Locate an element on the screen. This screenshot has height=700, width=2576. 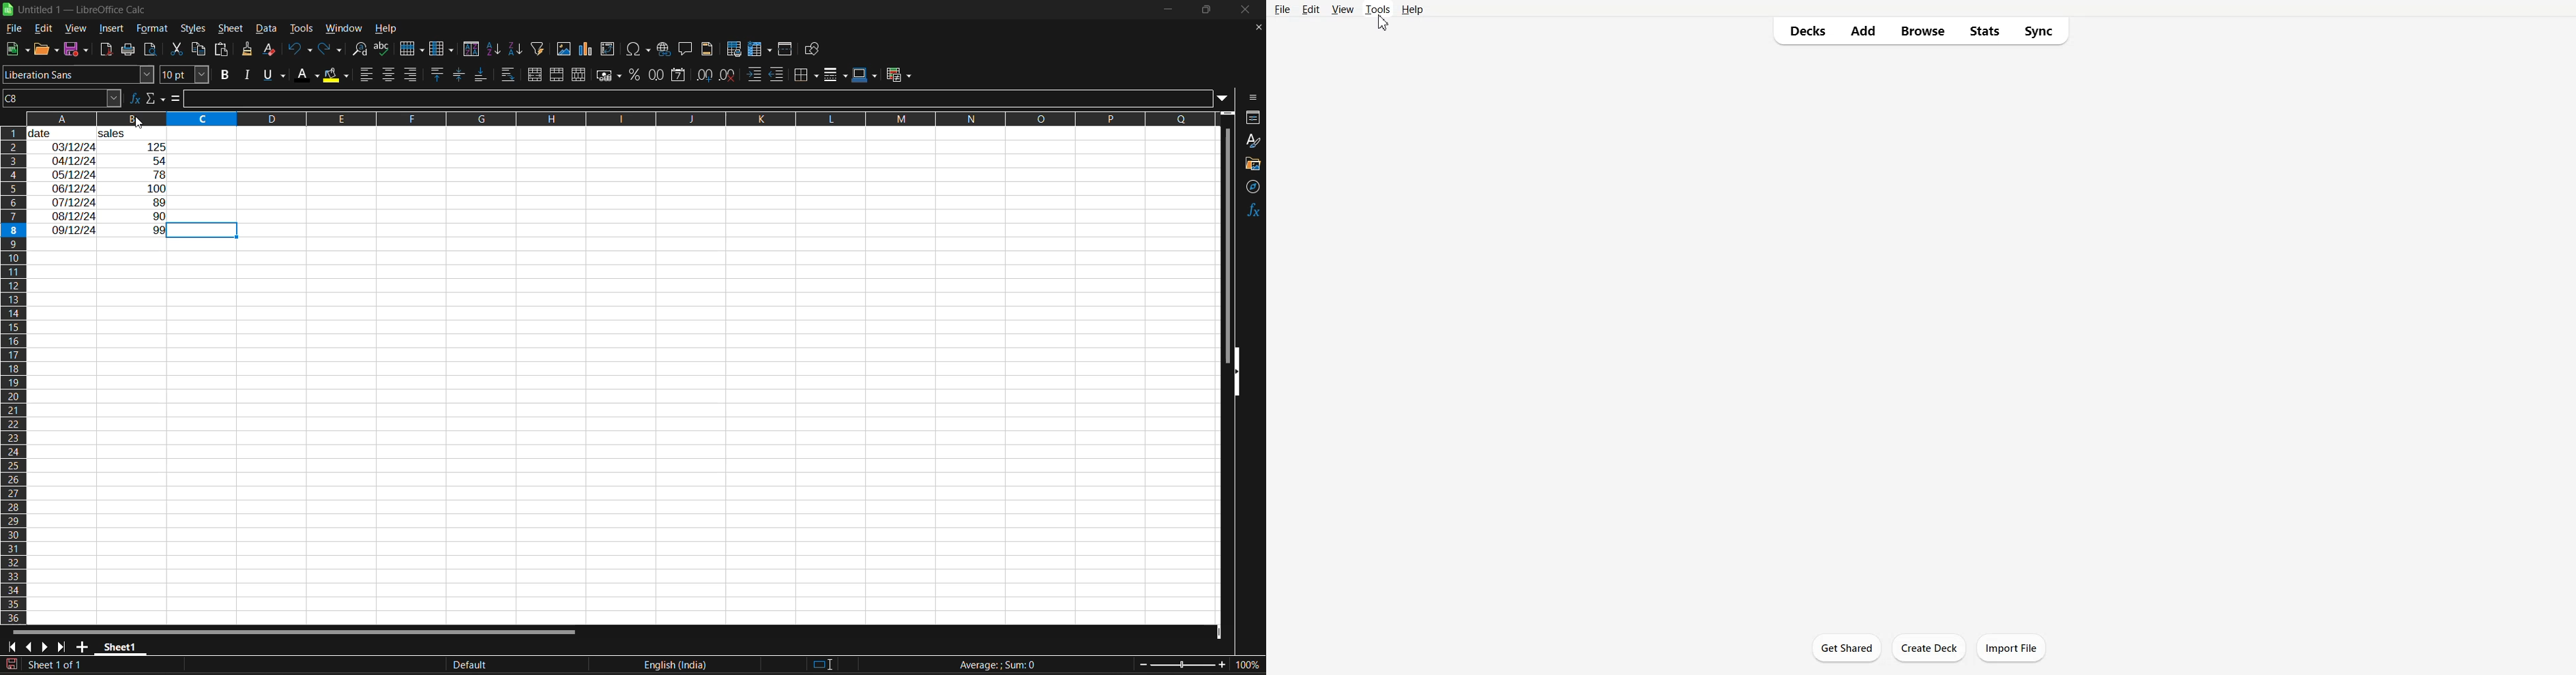
cursor is located at coordinates (144, 123).